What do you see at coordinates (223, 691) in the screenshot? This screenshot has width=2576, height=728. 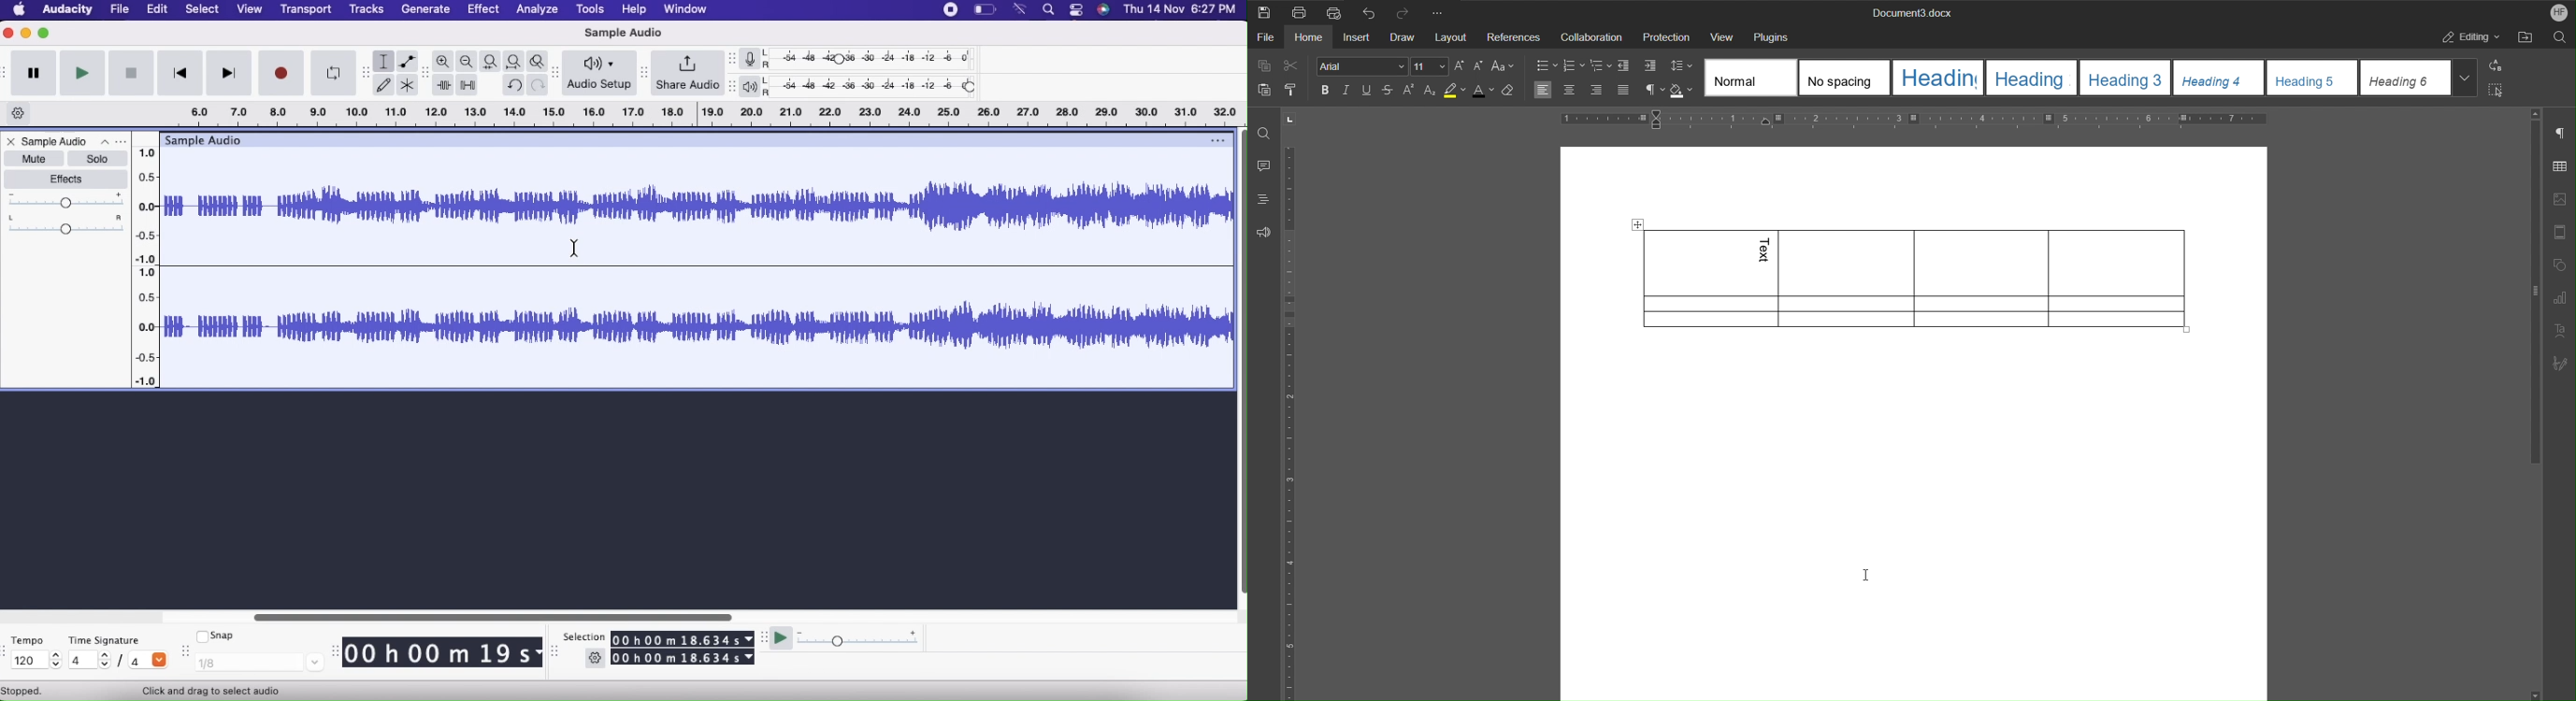 I see `Click and drag to select audio` at bounding box center [223, 691].